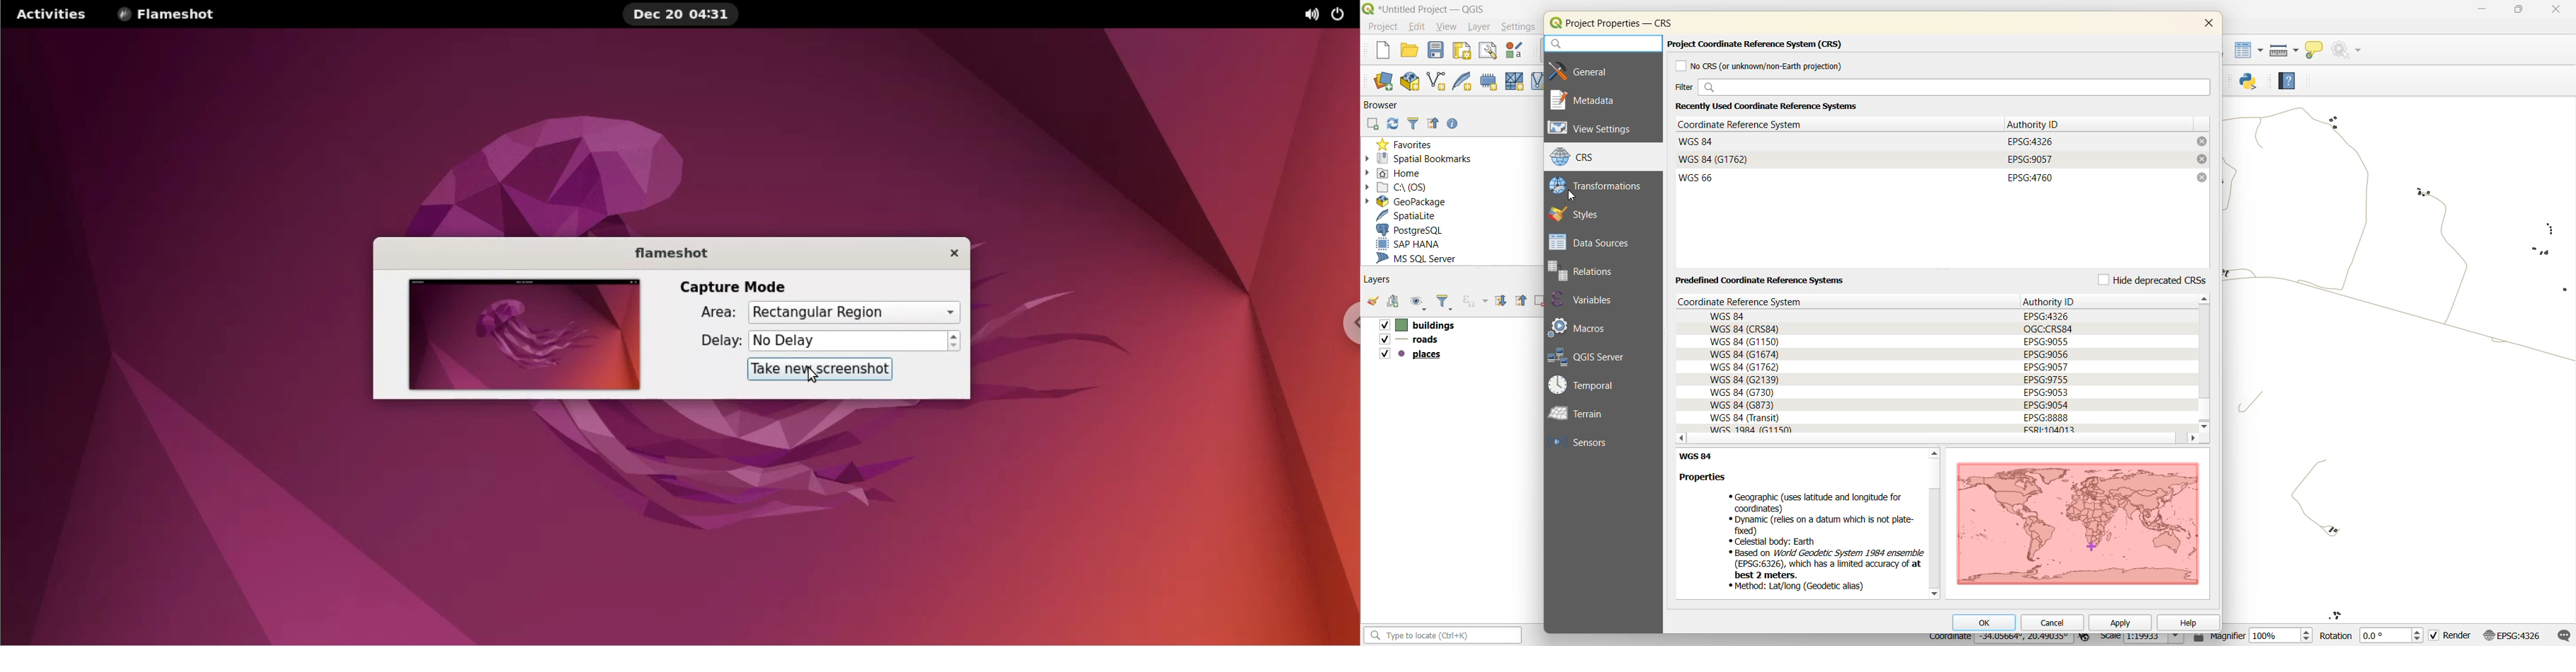 This screenshot has width=2576, height=672. Describe the element at coordinates (1445, 635) in the screenshot. I see `search bar` at that location.